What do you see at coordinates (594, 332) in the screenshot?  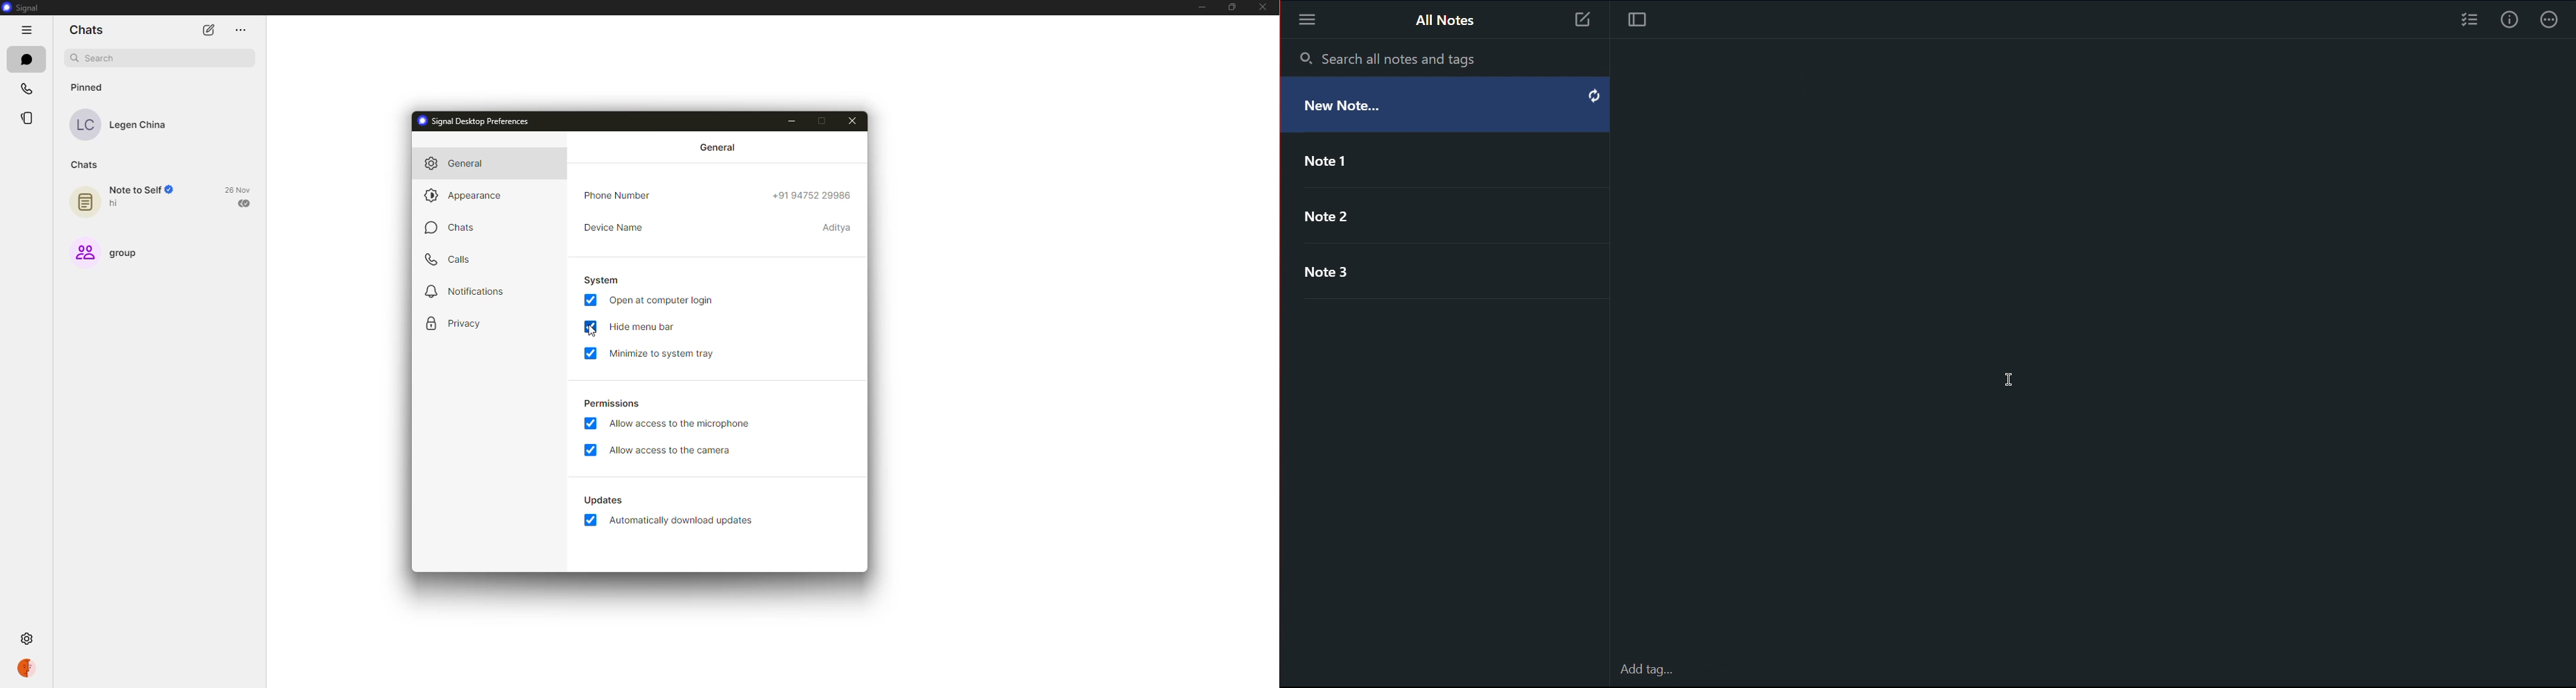 I see `cursor` at bounding box center [594, 332].